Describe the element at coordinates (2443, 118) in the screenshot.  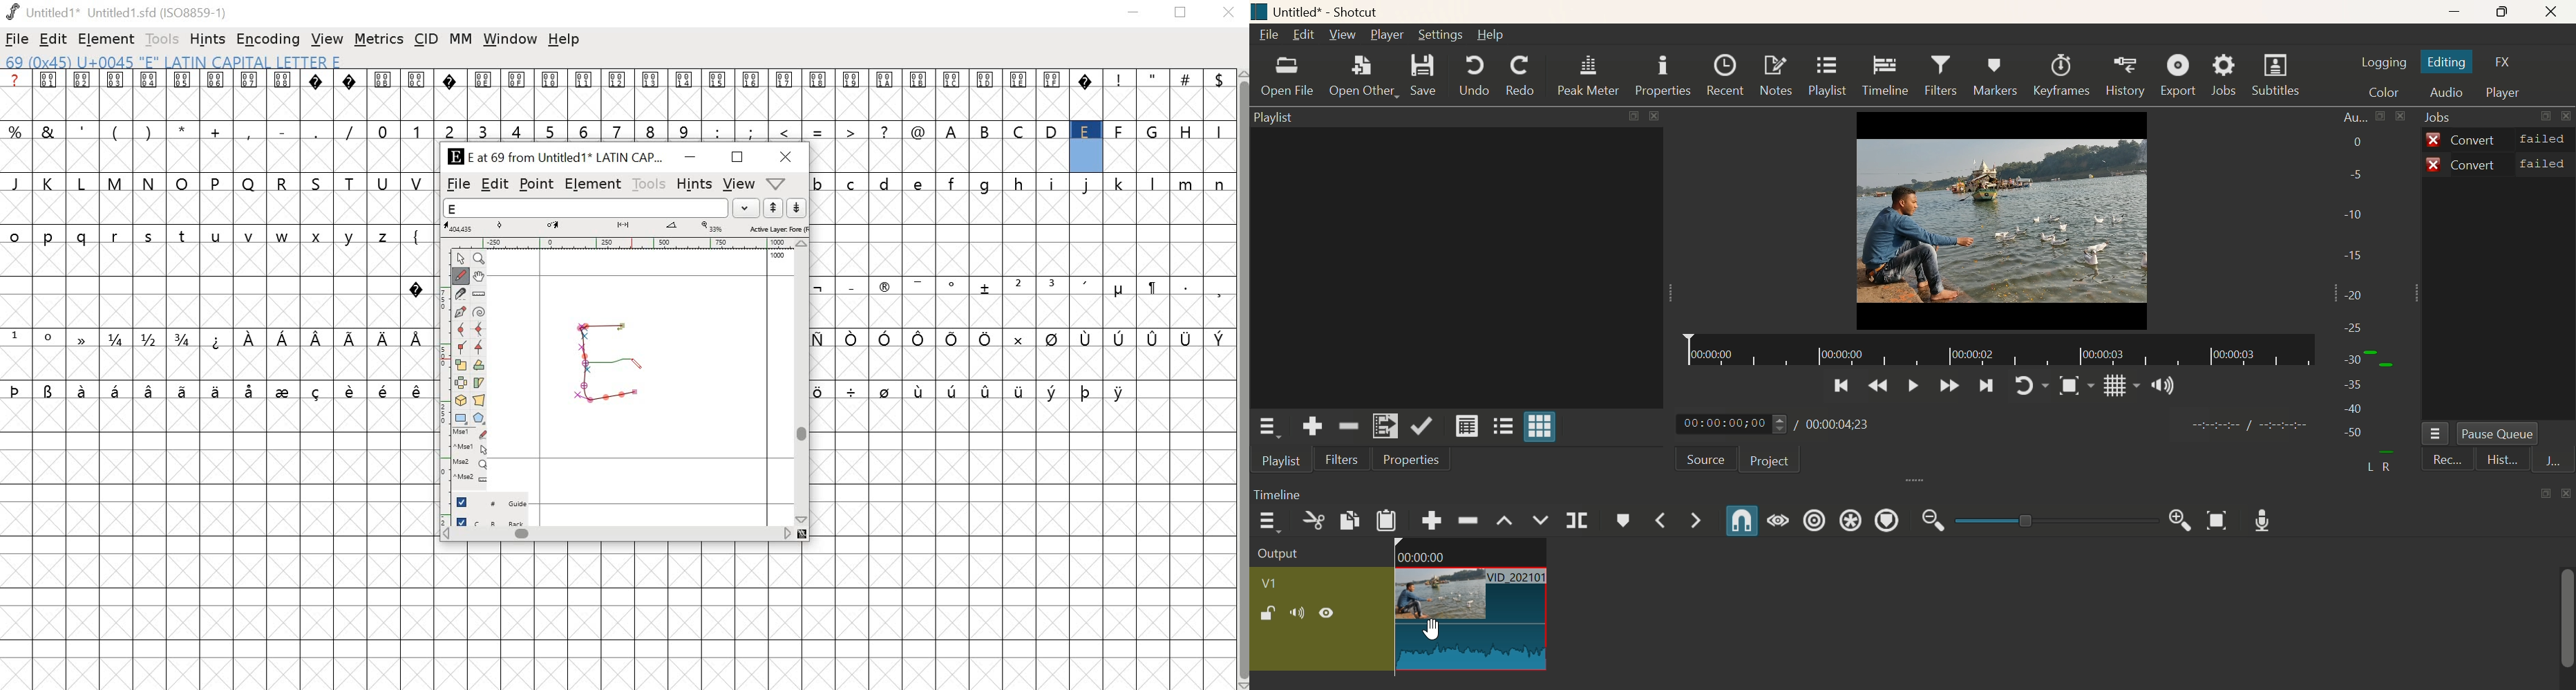
I see `Jobs` at that location.